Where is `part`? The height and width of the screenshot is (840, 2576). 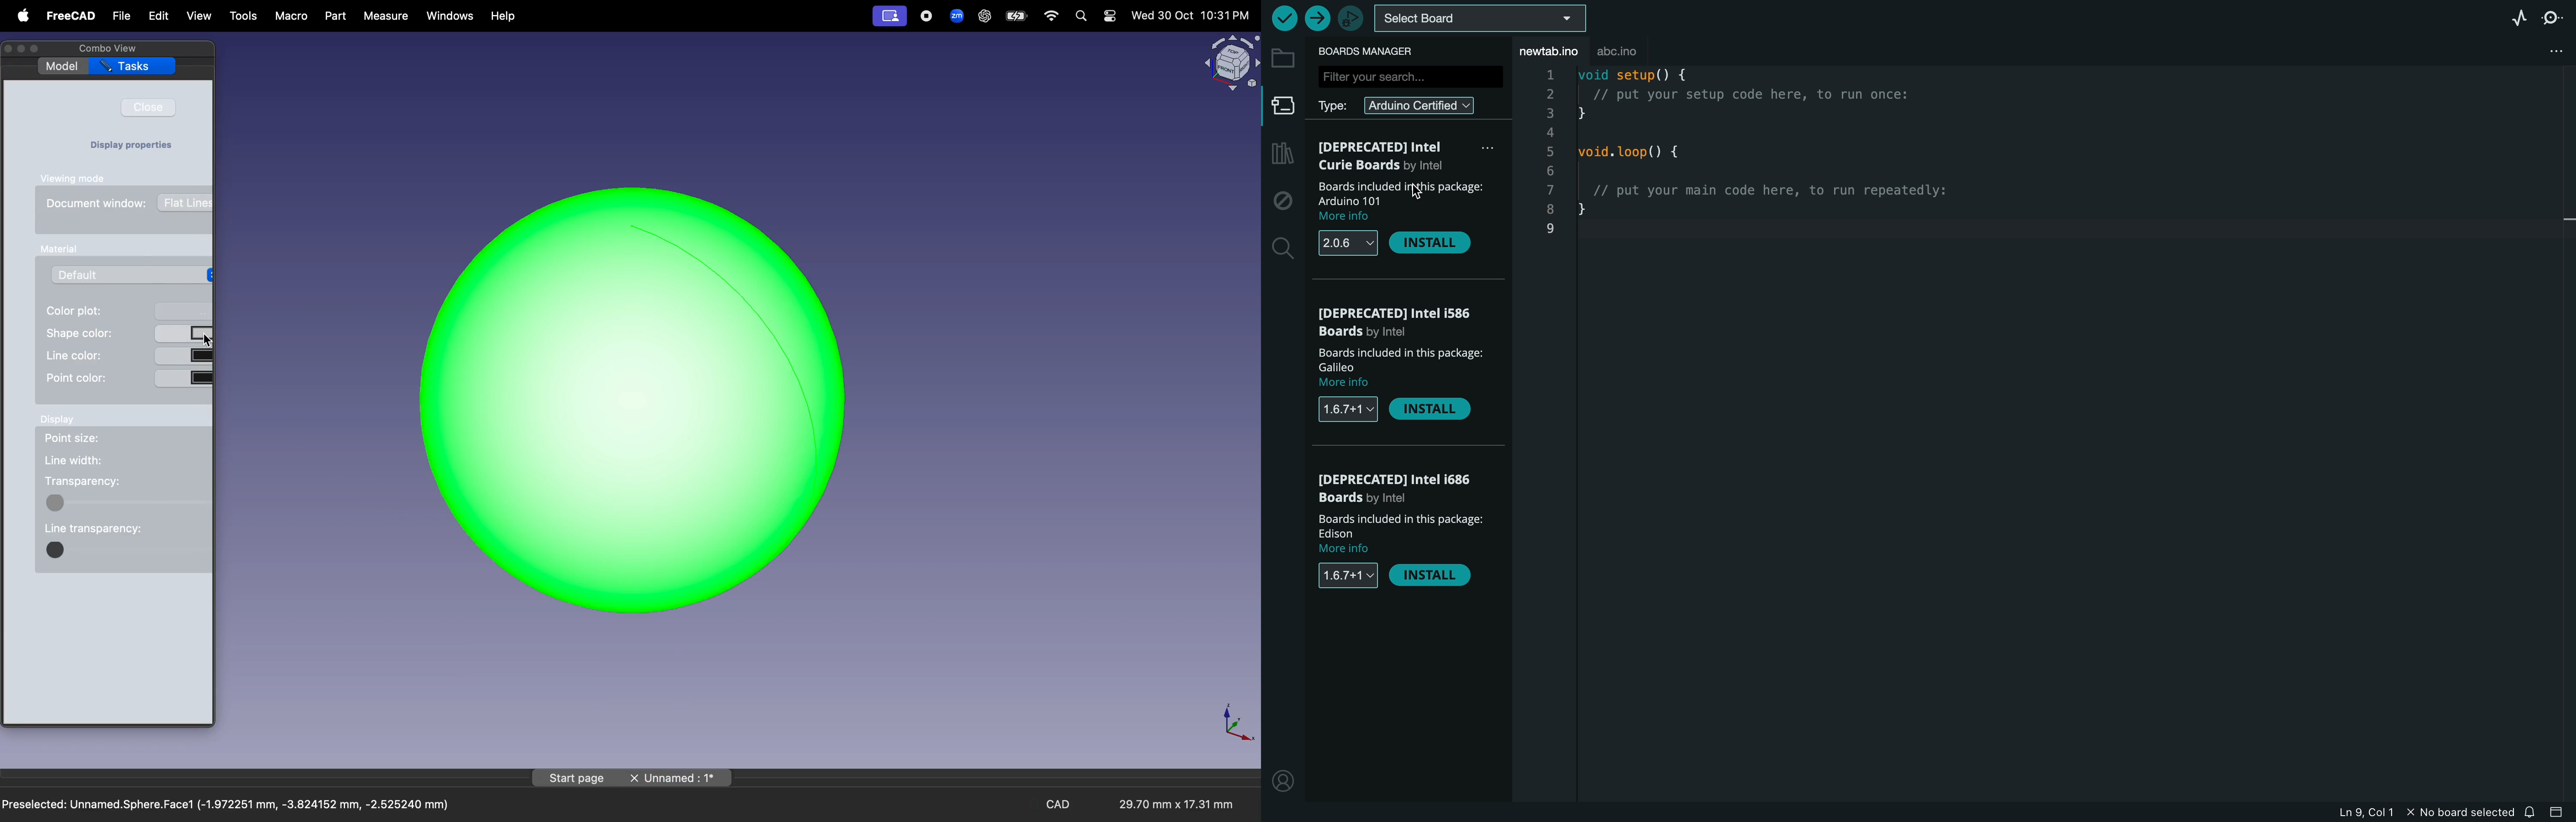 part is located at coordinates (334, 16).